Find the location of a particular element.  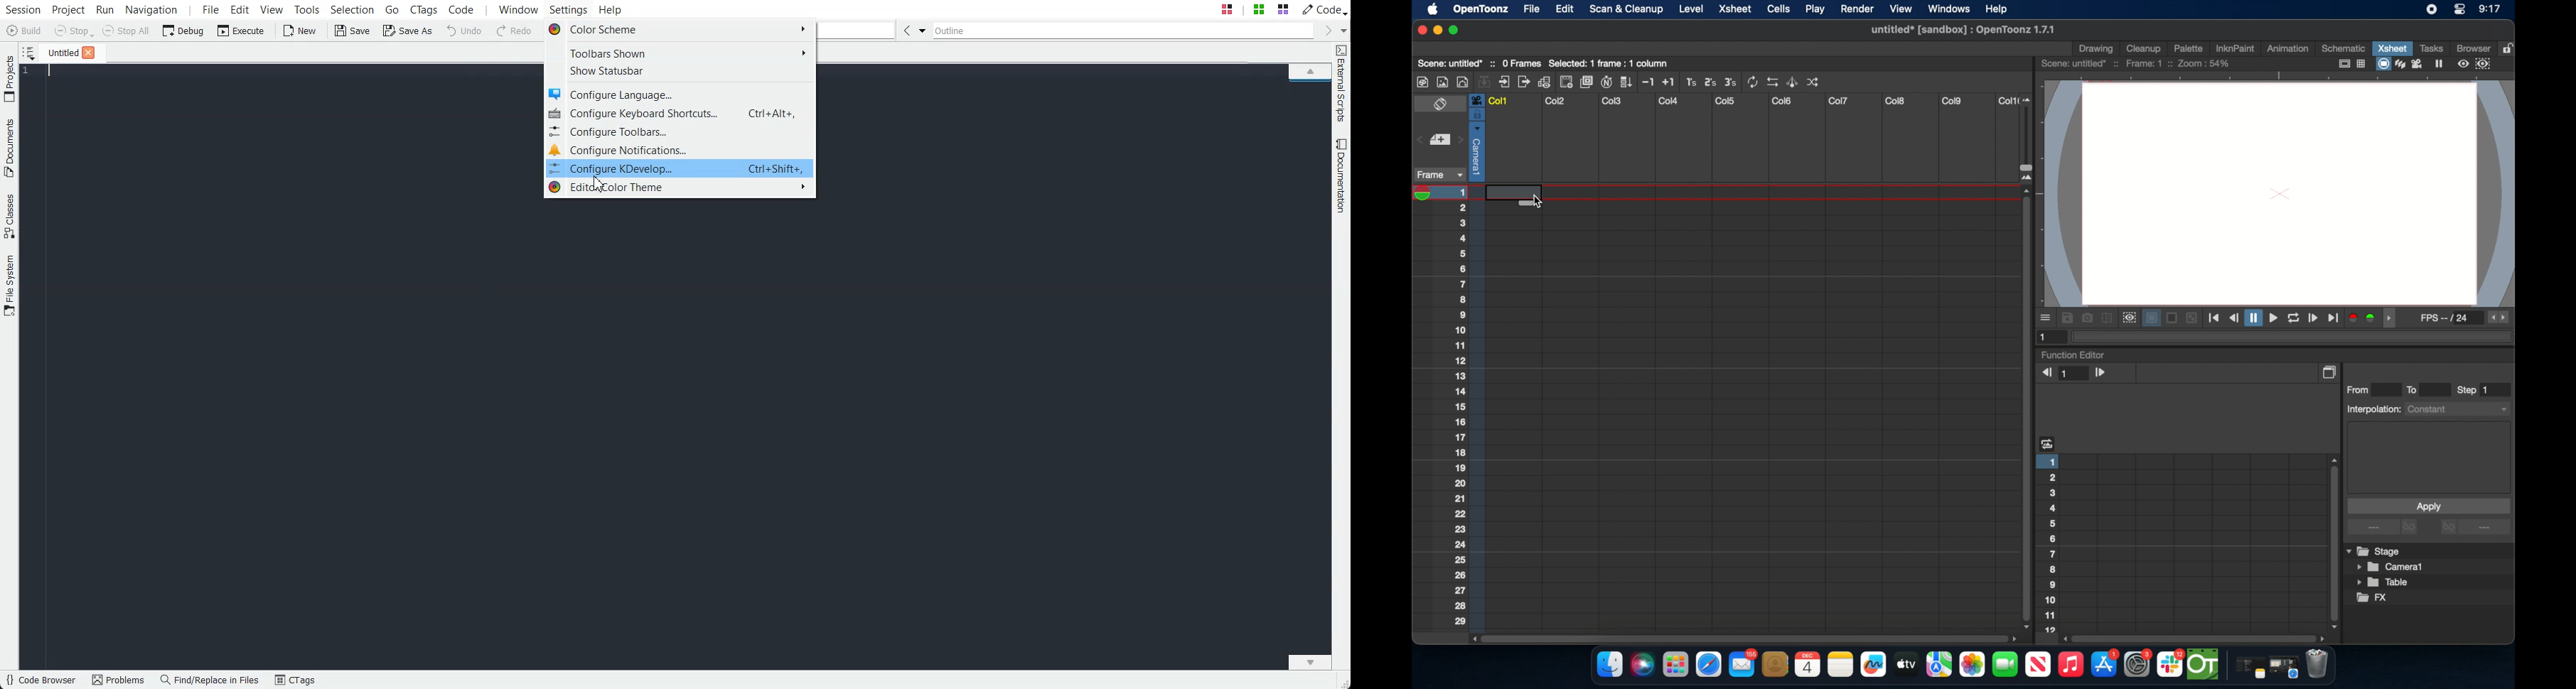

level is located at coordinates (1693, 8).